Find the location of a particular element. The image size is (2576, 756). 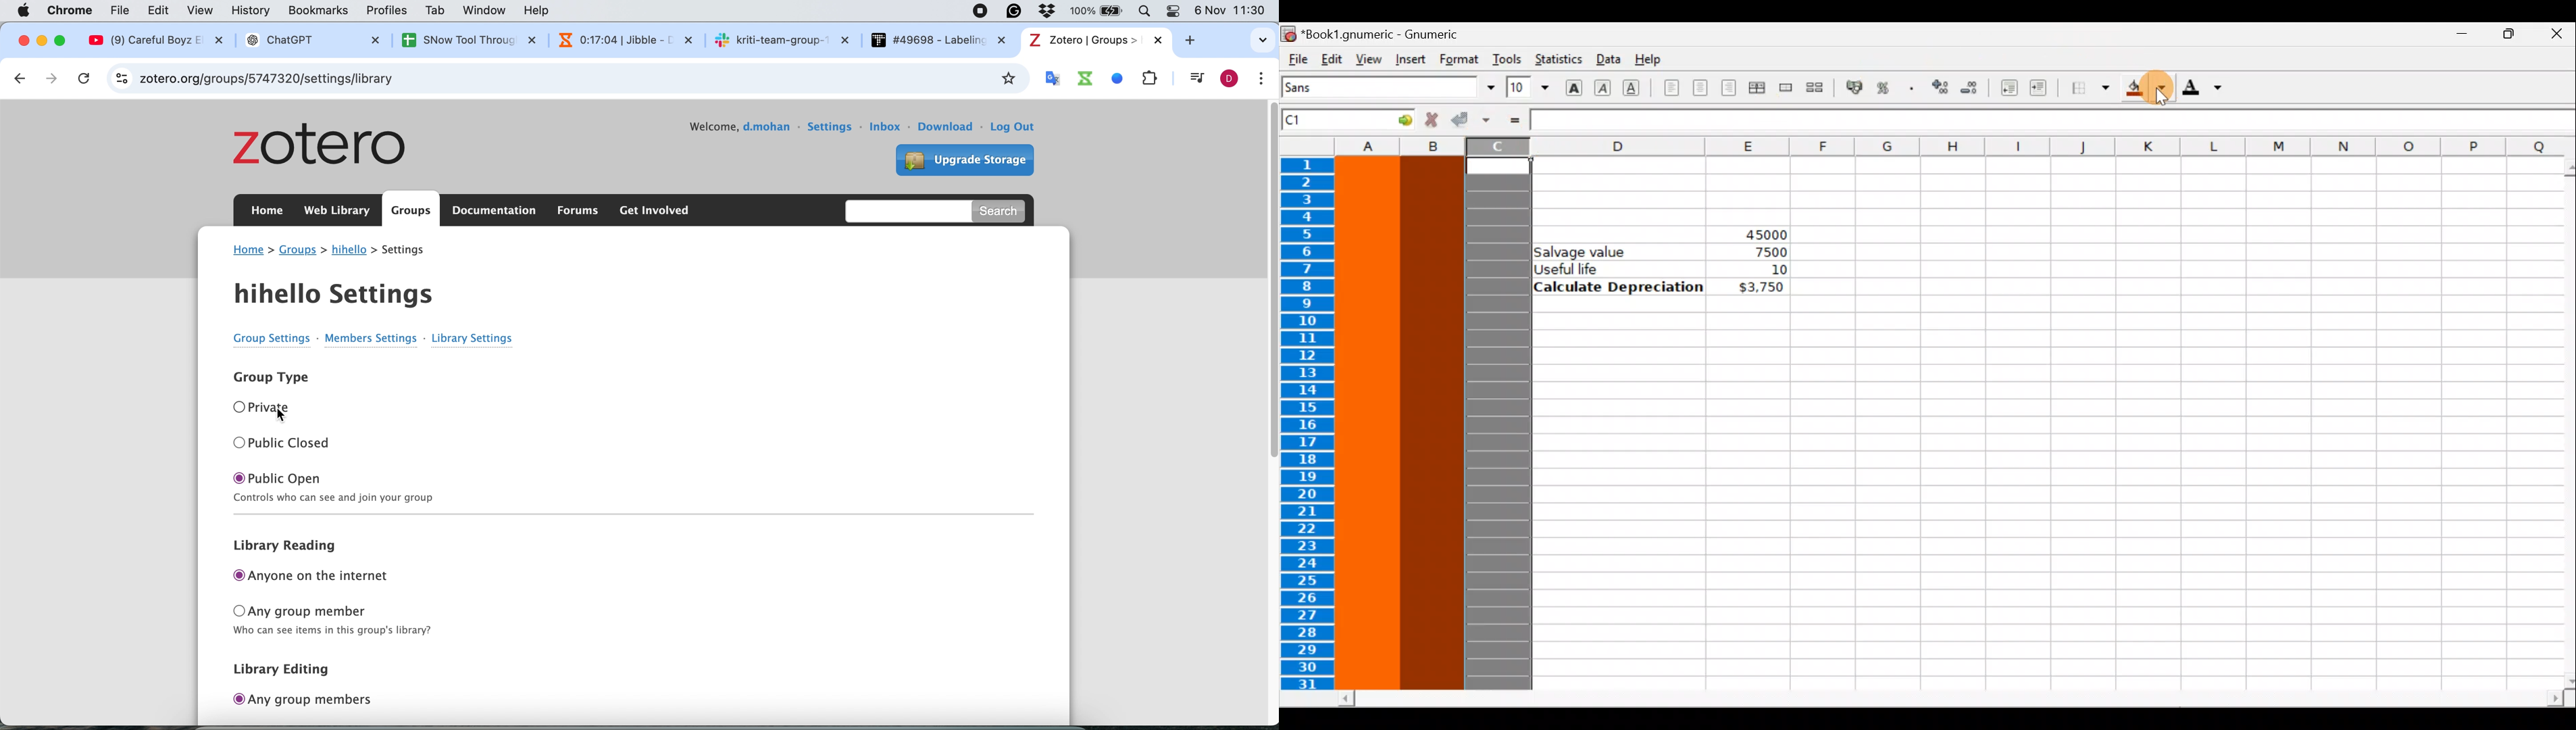

home is located at coordinates (249, 249).